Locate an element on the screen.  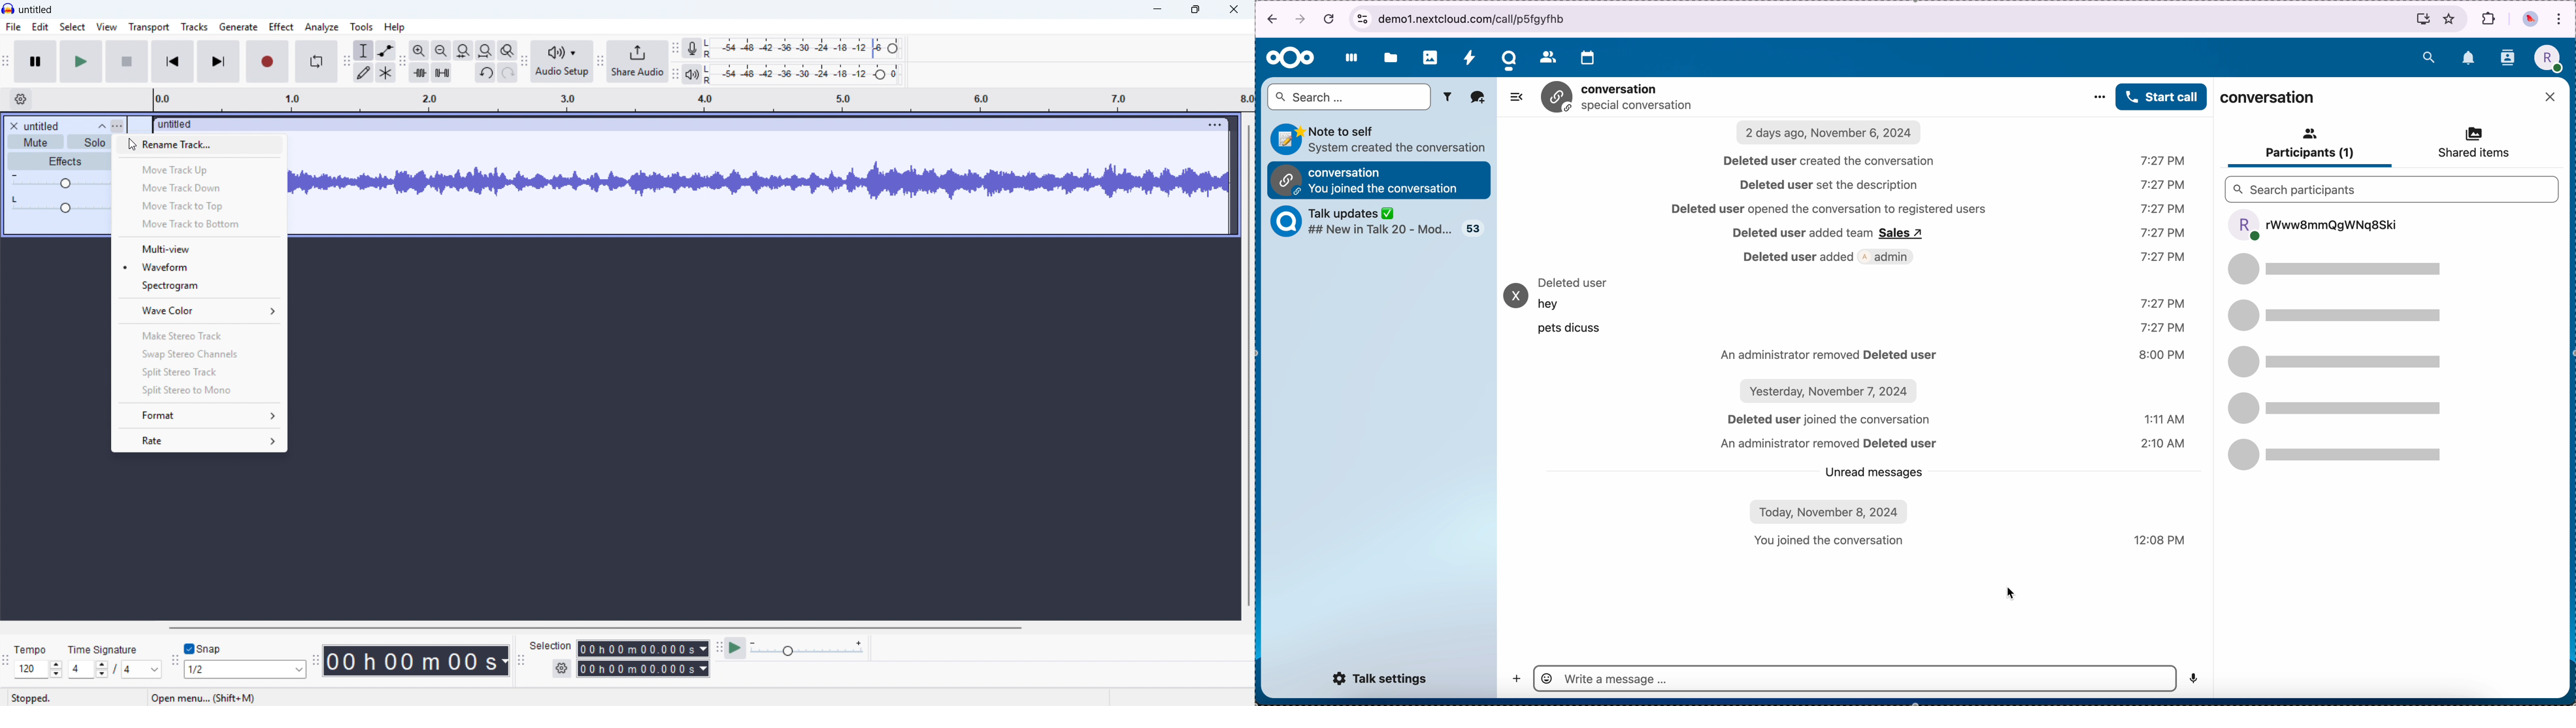
select  is located at coordinates (73, 27).